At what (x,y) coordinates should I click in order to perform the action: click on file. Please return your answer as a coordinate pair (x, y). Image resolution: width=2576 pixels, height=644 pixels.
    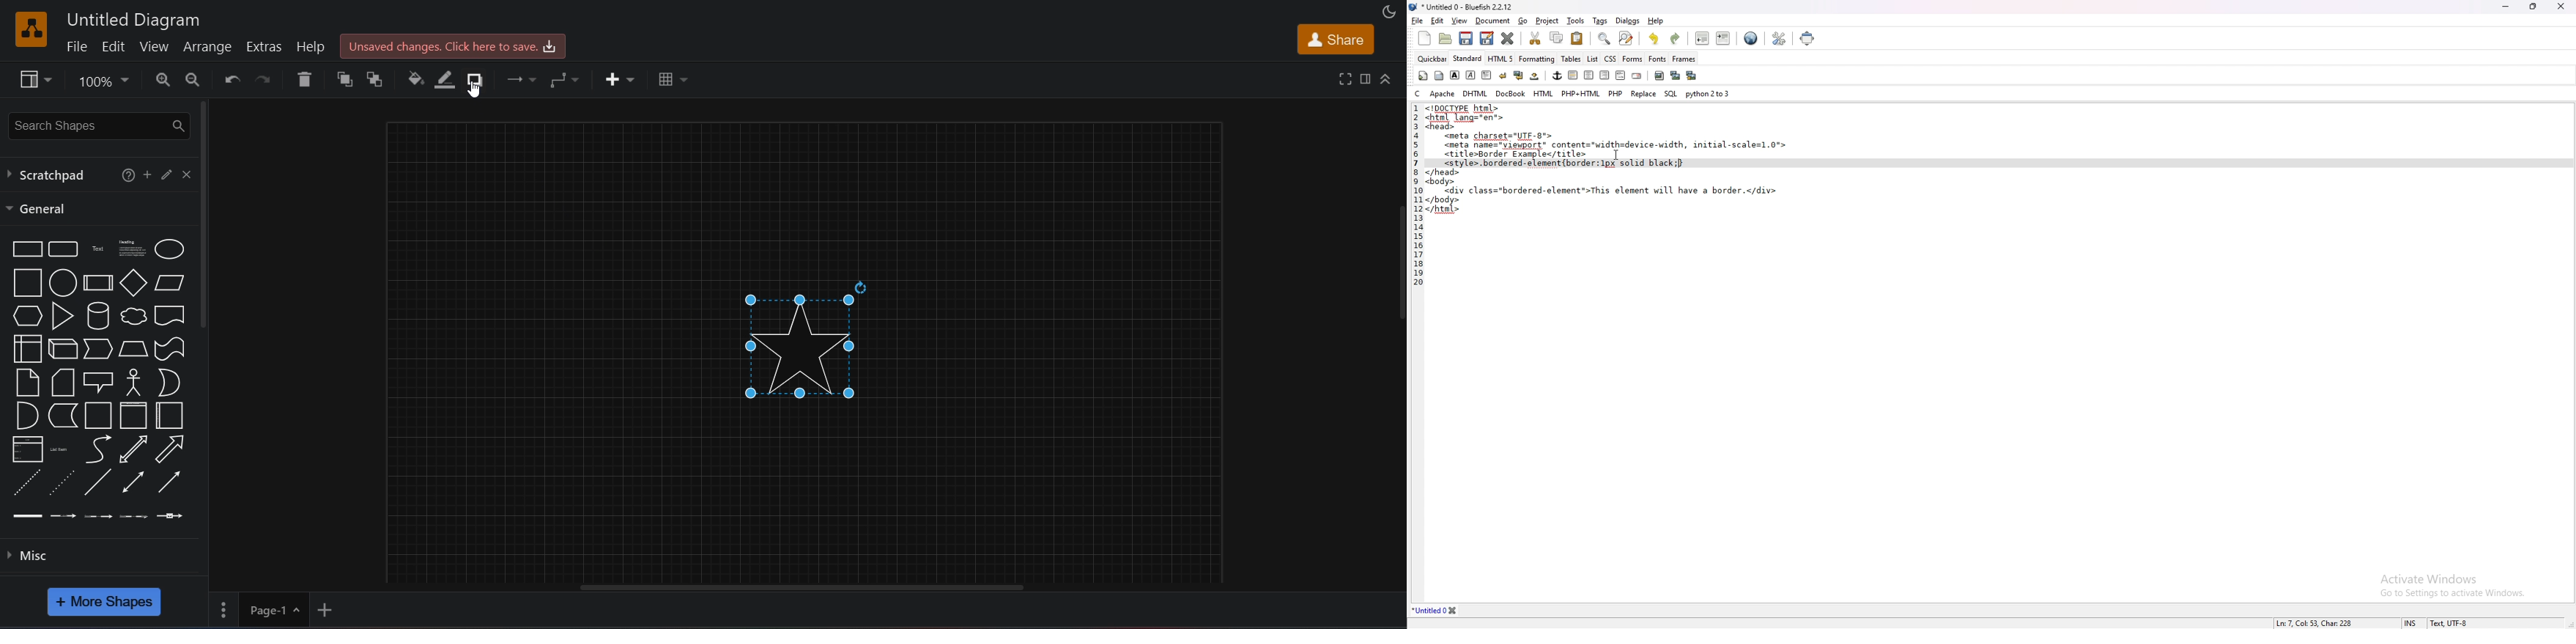
    Looking at the image, I should click on (79, 45).